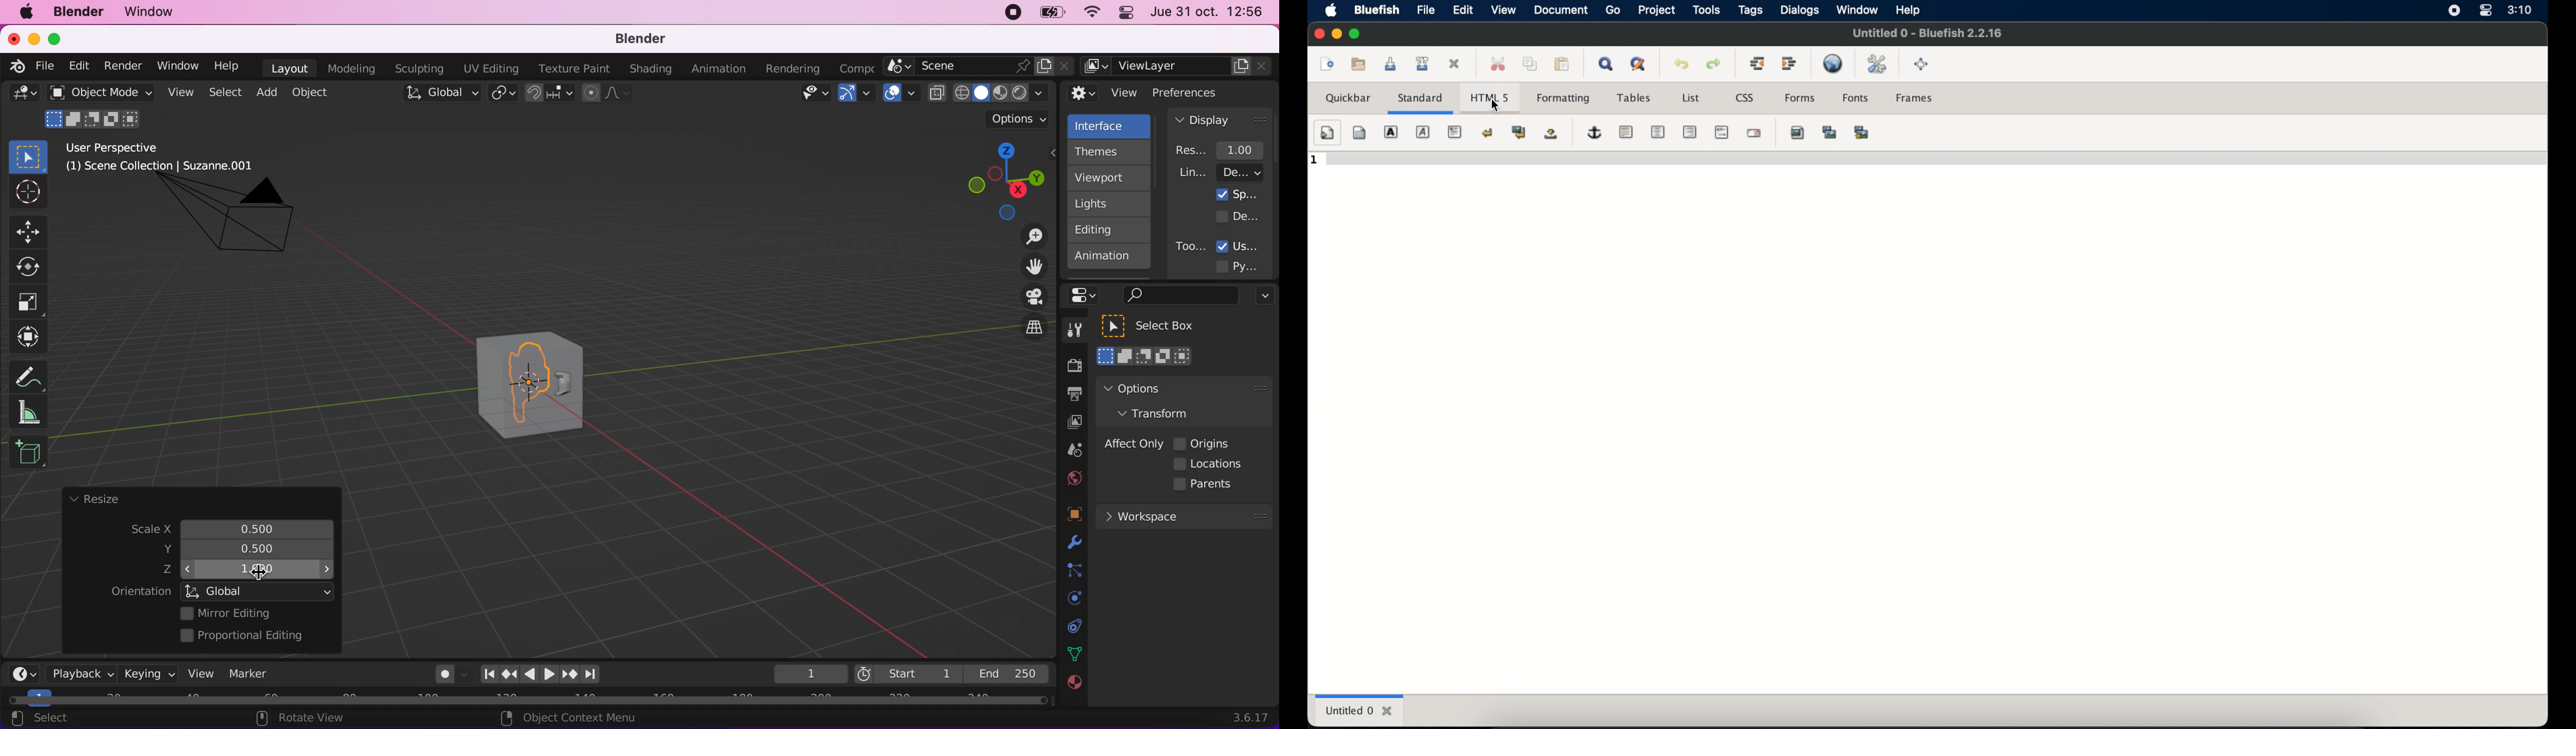 The width and height of the screenshot is (2576, 756). Describe the element at coordinates (1069, 600) in the screenshot. I see `physics prompts` at that location.